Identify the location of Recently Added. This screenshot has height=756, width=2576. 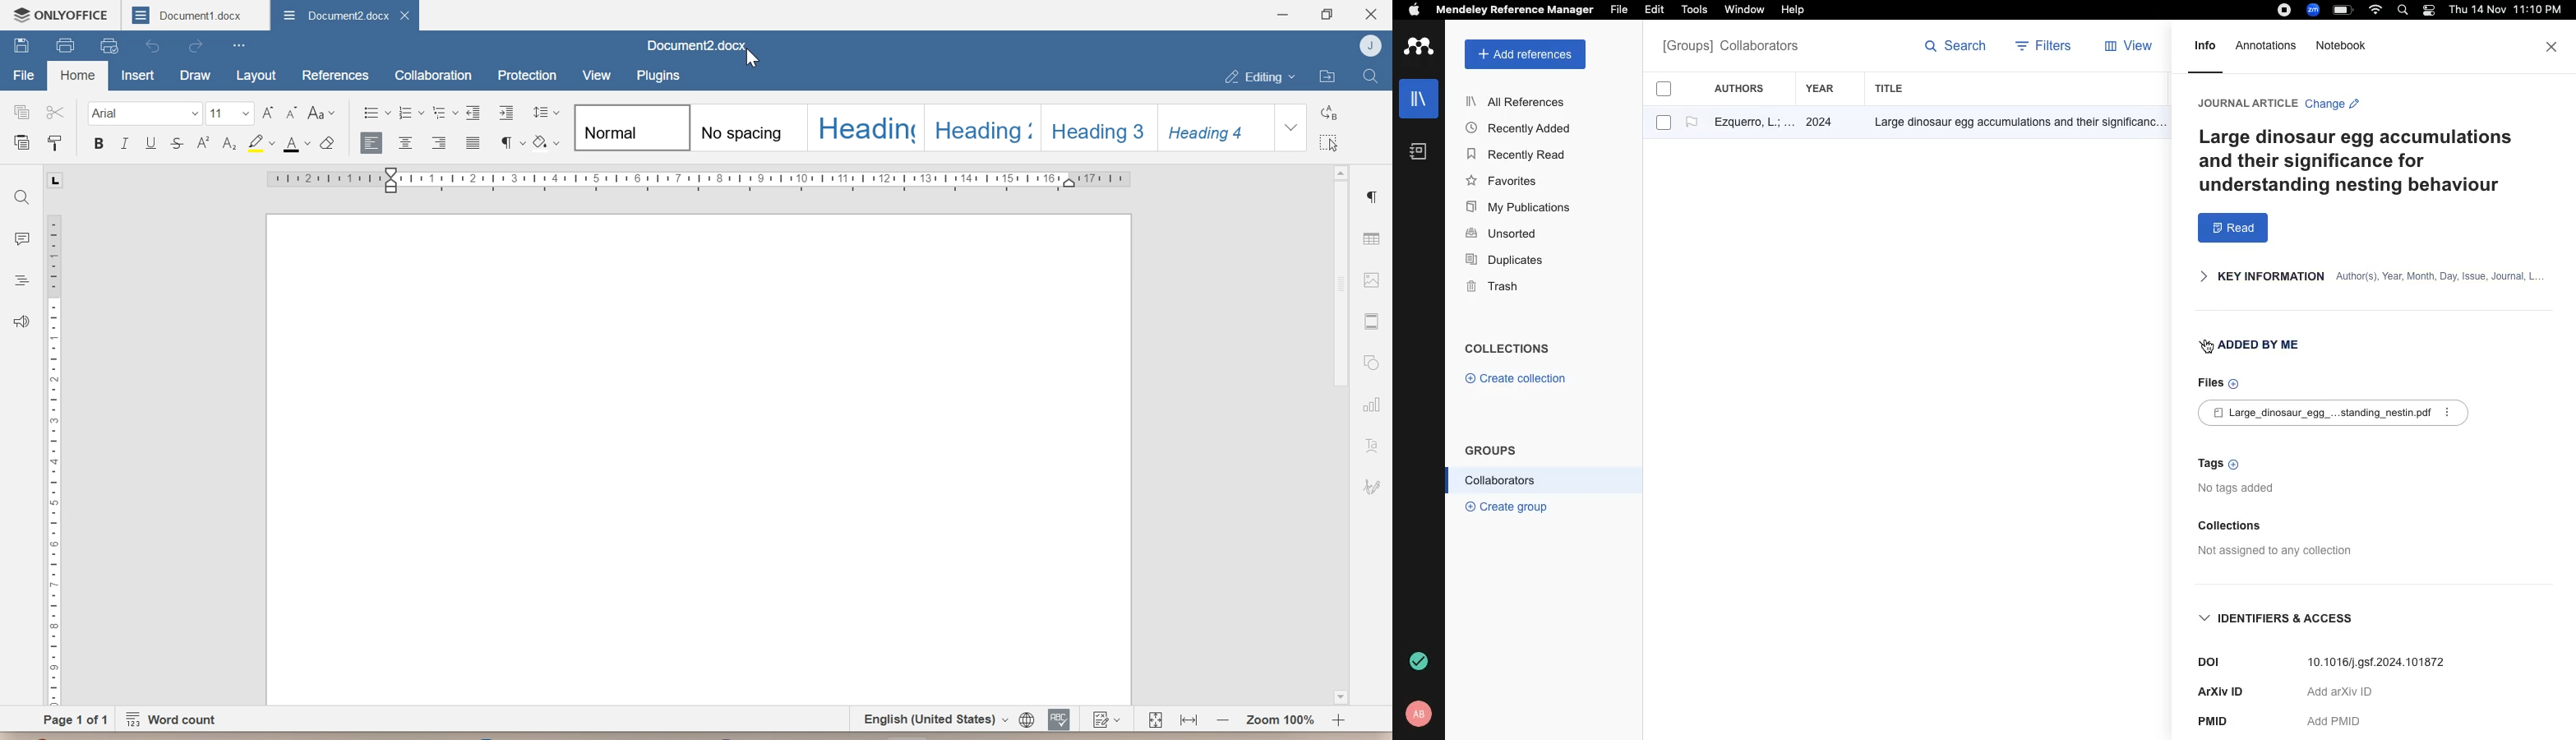
(1523, 127).